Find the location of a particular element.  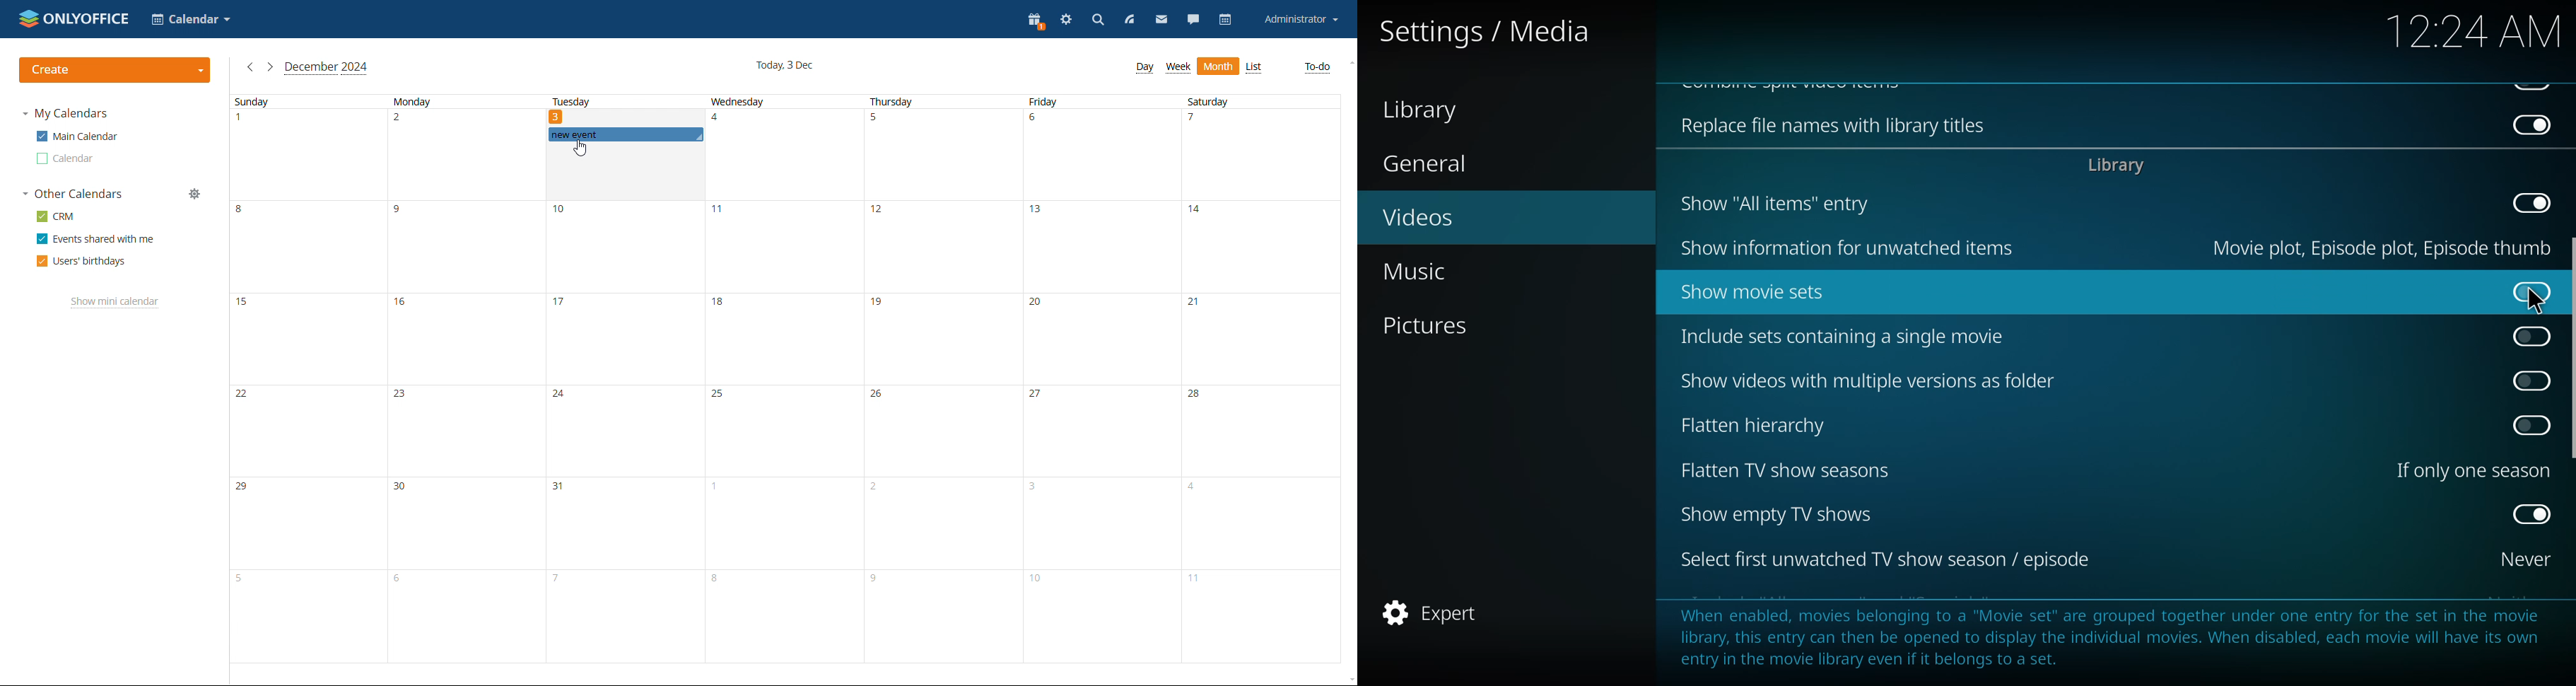

settings media is located at coordinates (1492, 30).